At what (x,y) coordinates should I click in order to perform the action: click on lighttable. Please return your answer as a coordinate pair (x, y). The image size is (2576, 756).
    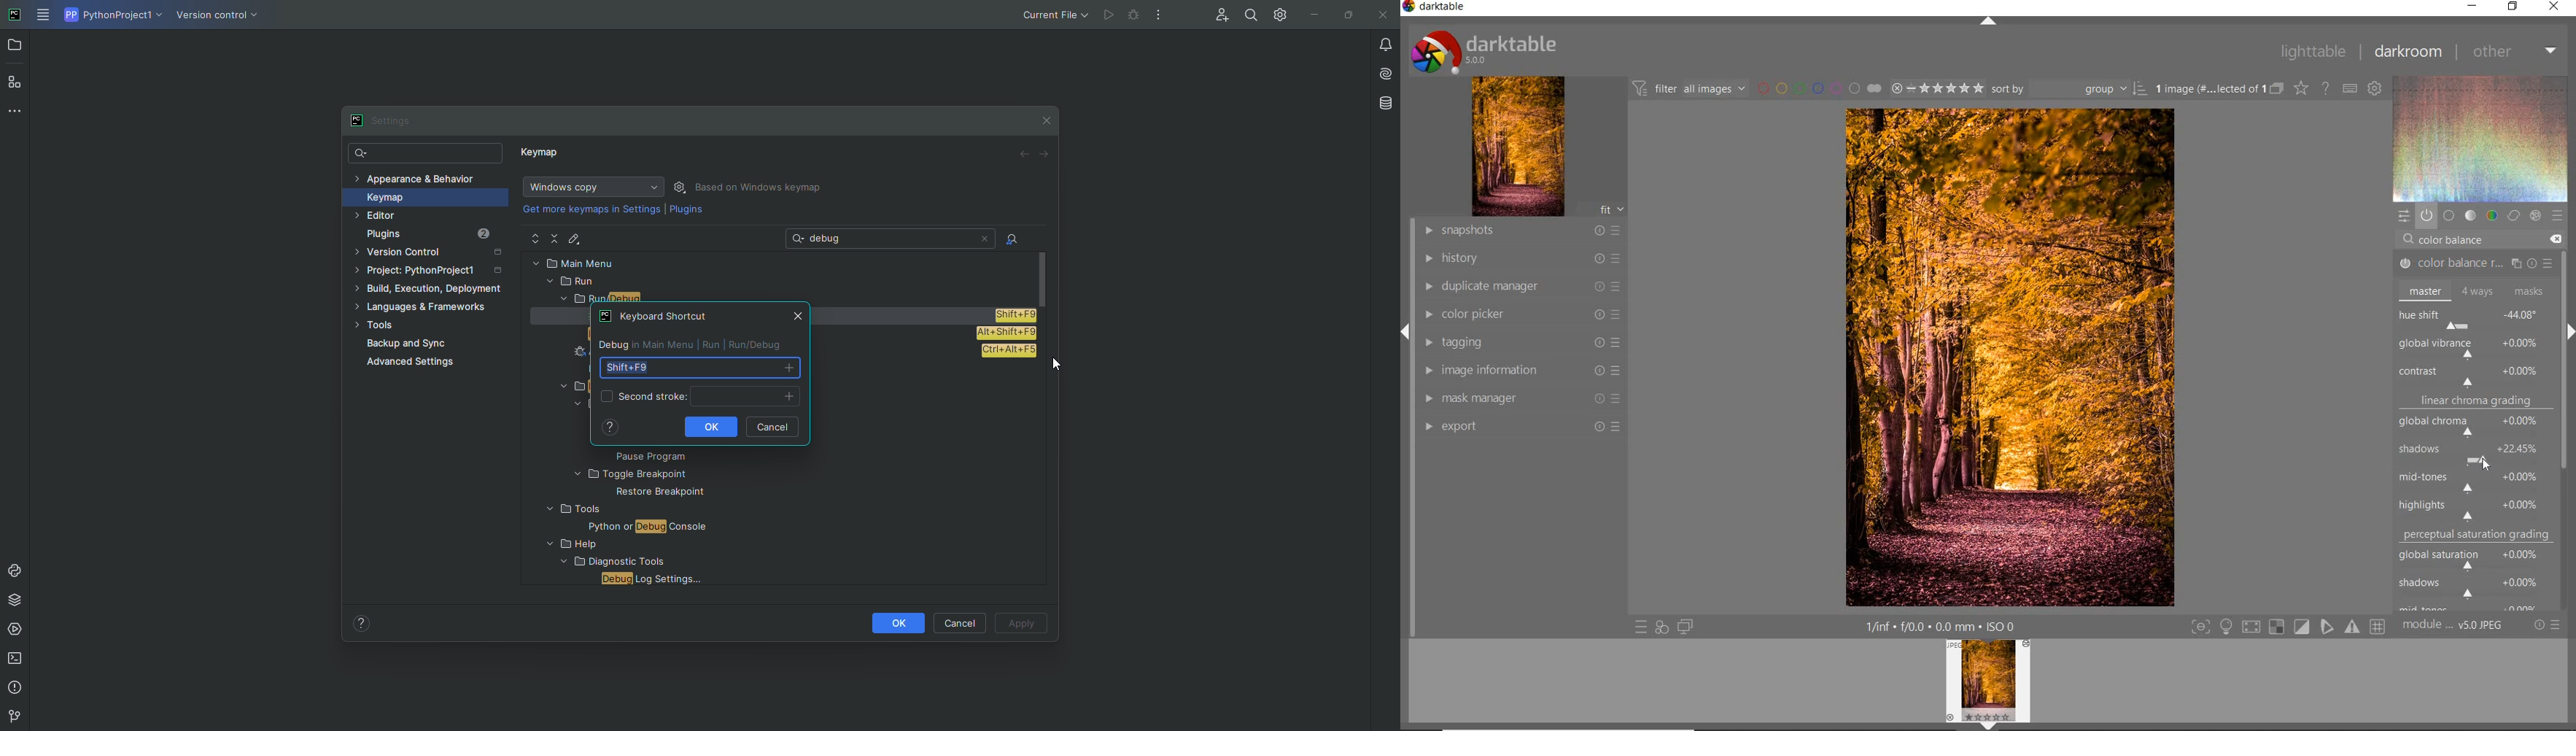
    Looking at the image, I should click on (2313, 53).